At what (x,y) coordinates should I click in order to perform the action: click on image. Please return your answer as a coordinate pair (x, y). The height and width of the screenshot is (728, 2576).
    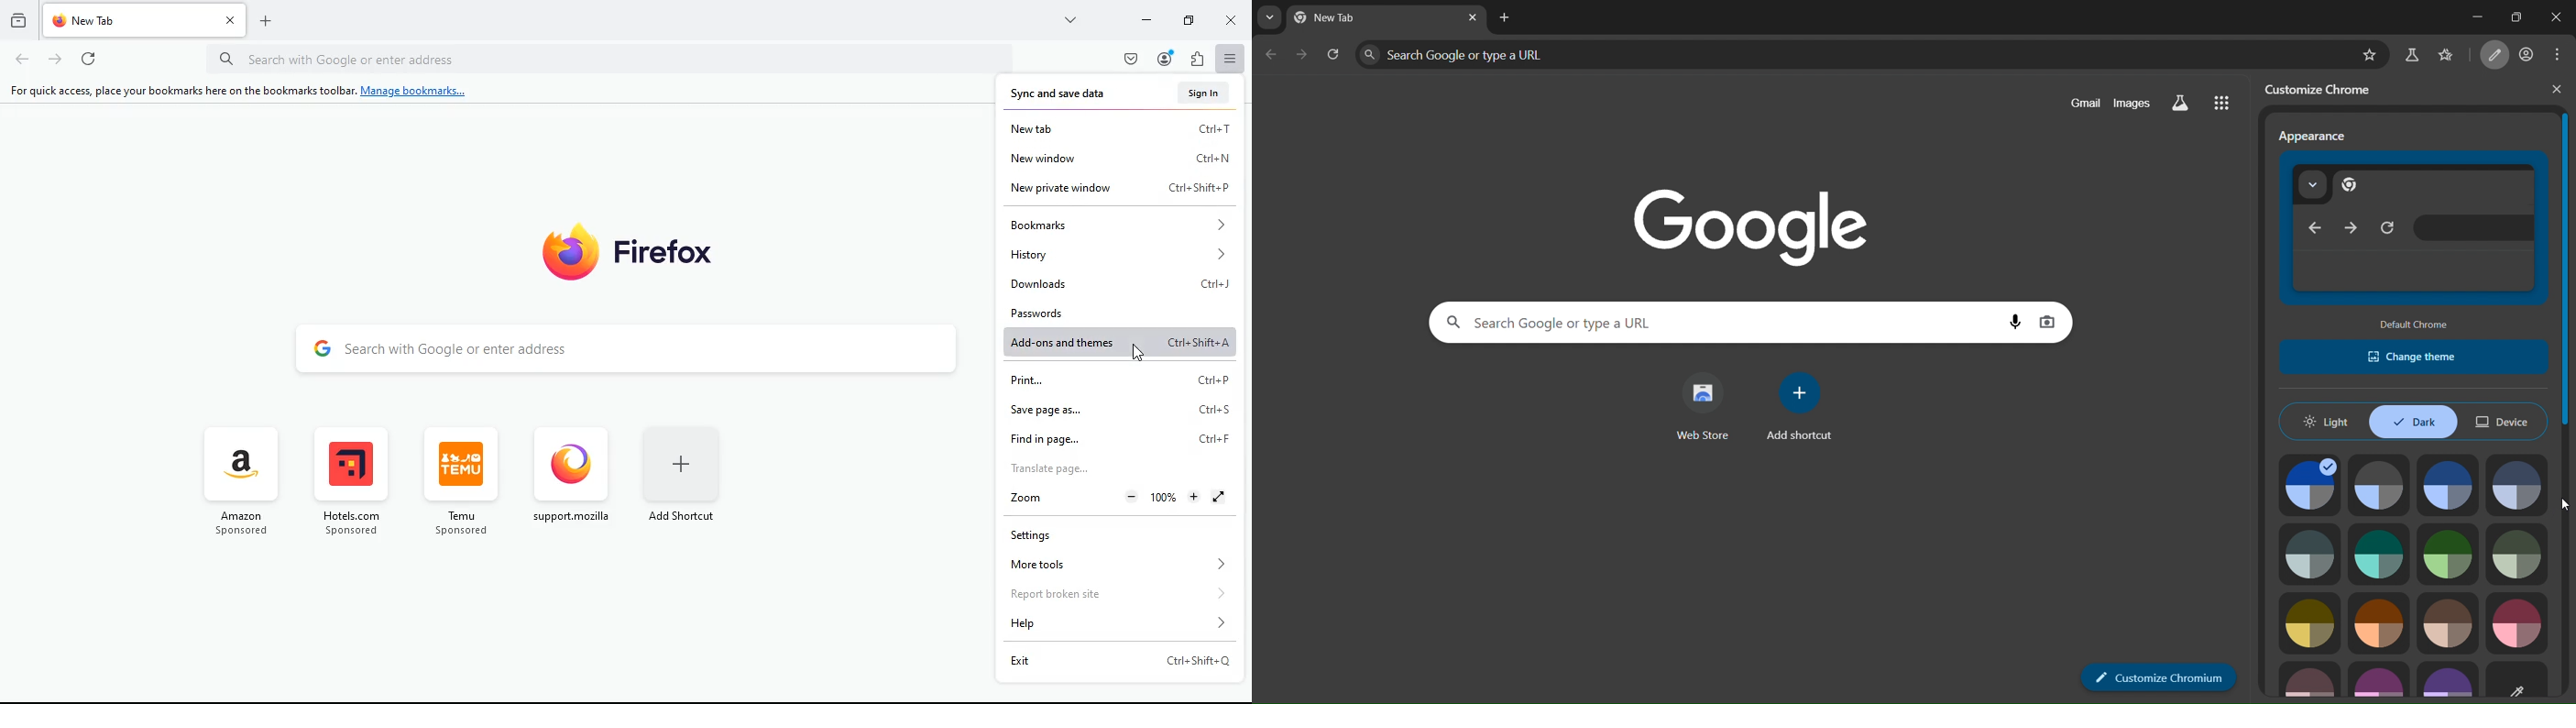
    Looking at the image, I should click on (2517, 485).